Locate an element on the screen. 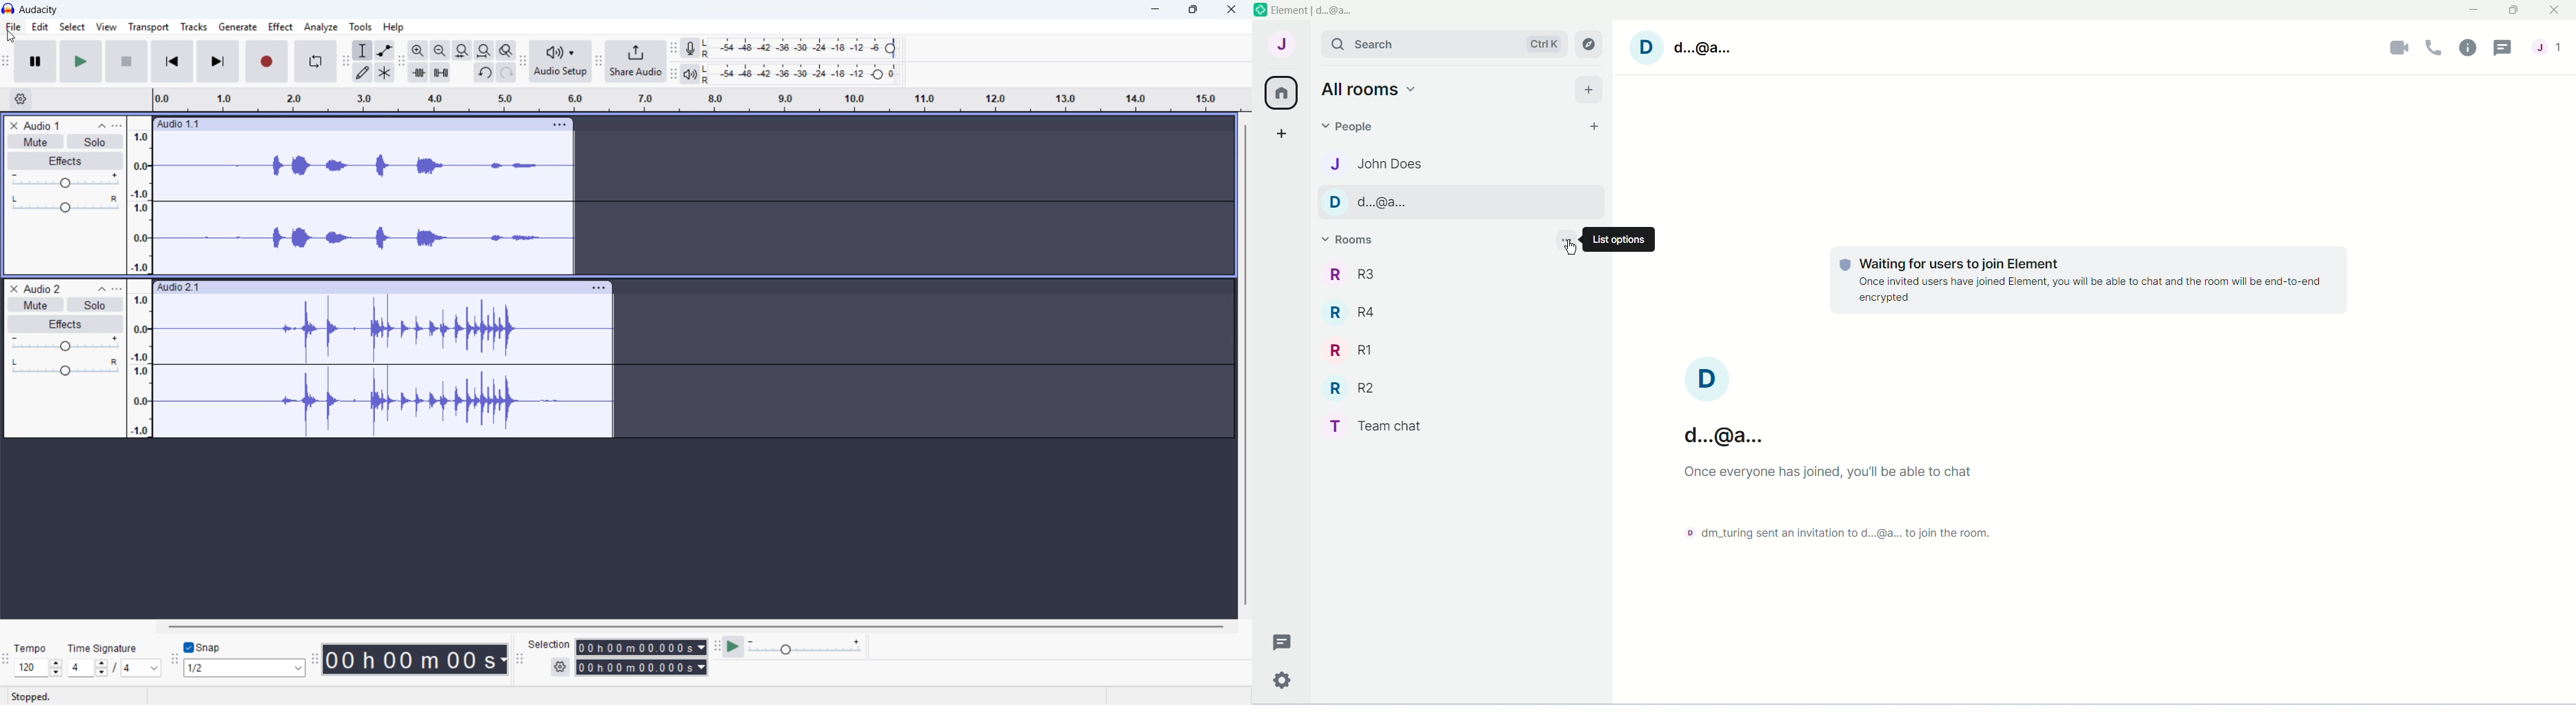 This screenshot has width=2576, height=728. Voice Call is located at coordinates (2434, 48).